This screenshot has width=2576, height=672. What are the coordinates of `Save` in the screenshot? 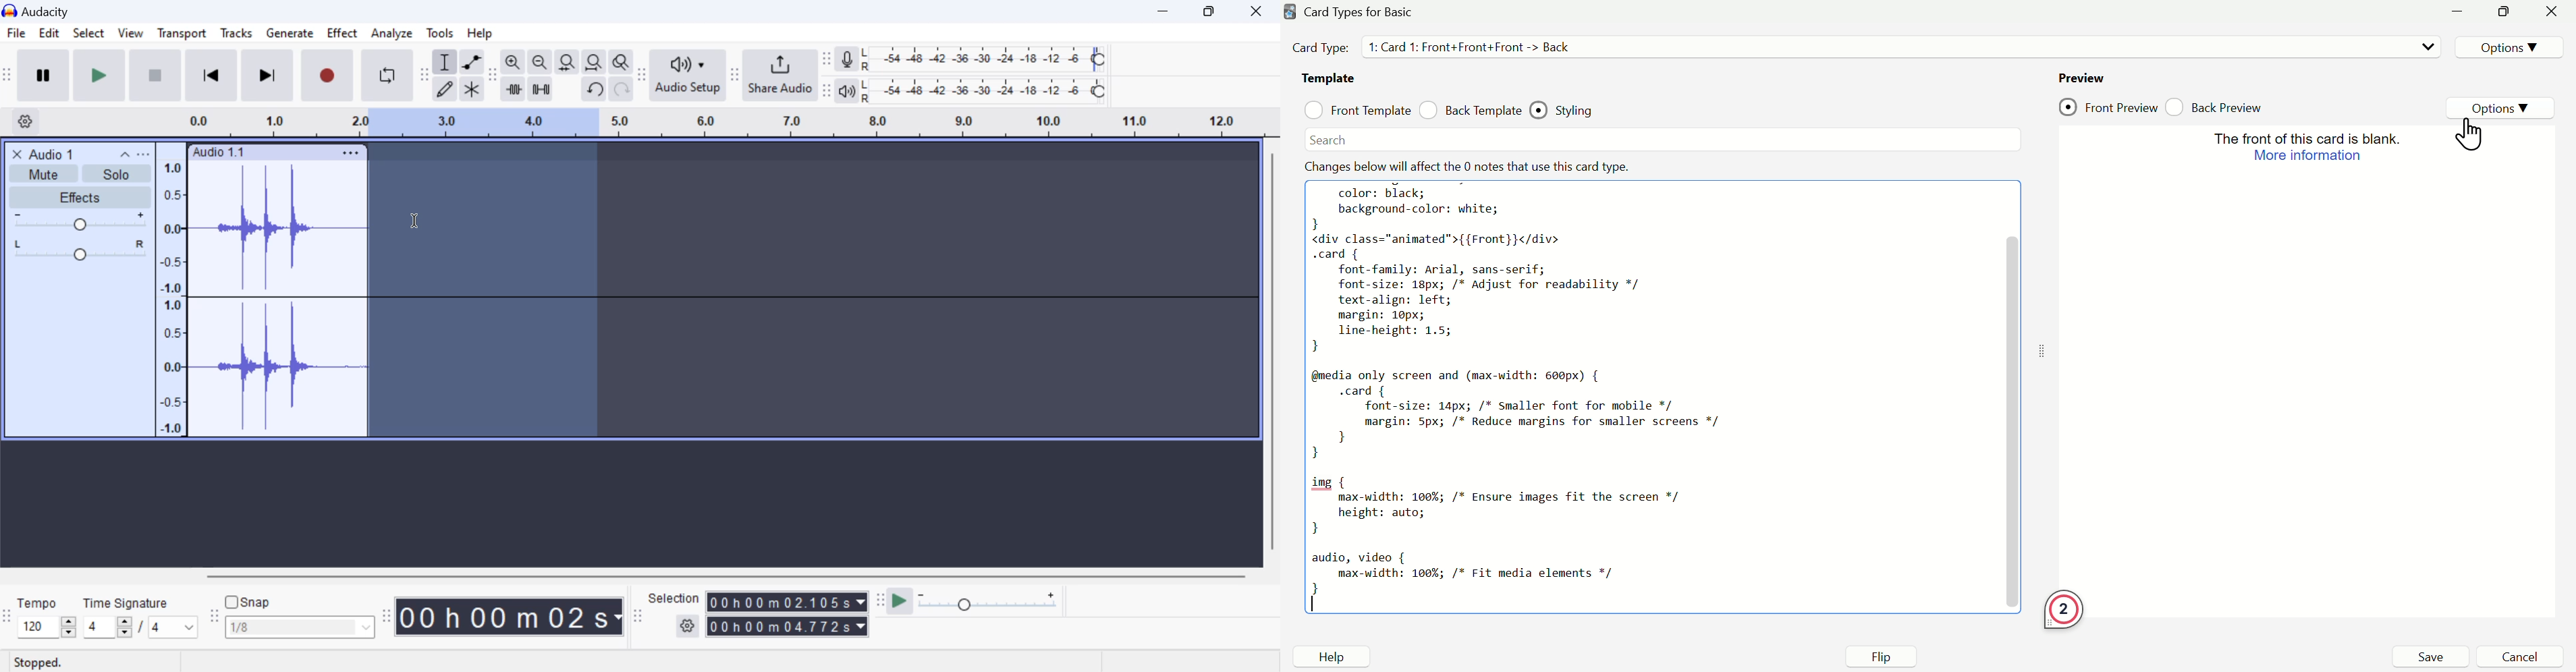 It's located at (2430, 656).